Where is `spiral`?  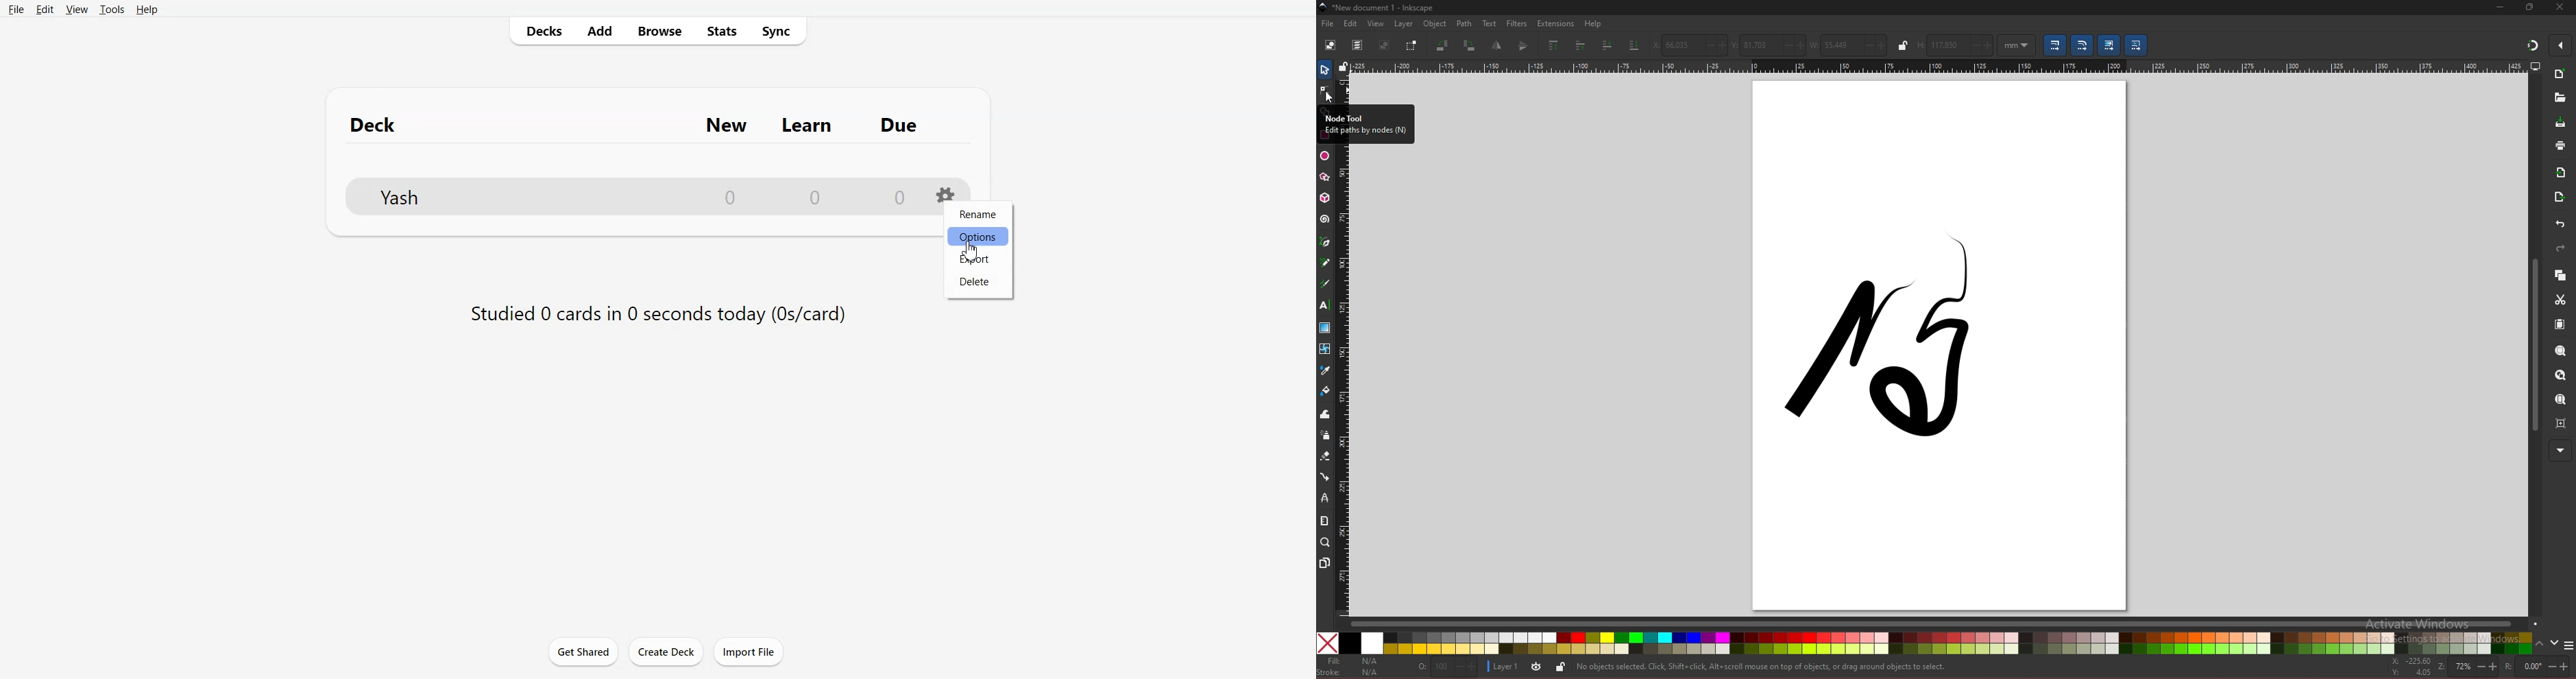
spiral is located at coordinates (1325, 221).